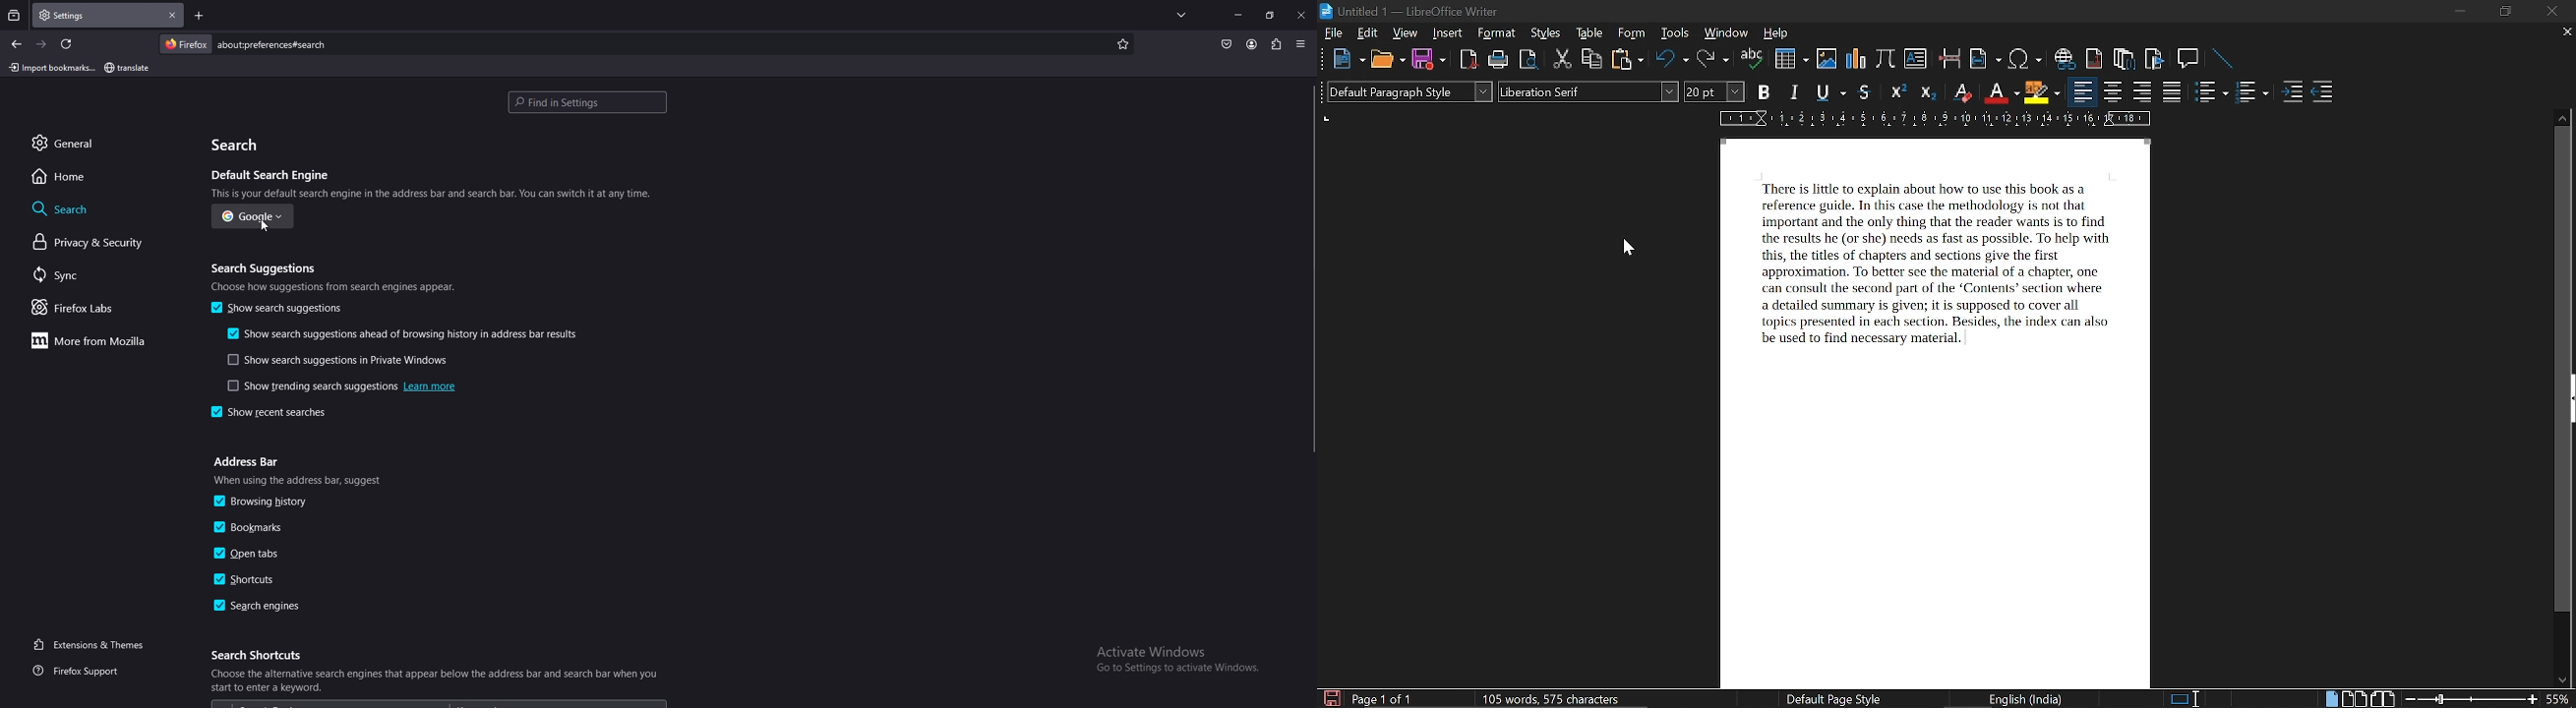 The width and height of the screenshot is (2576, 728). Describe the element at coordinates (1545, 33) in the screenshot. I see `styles` at that location.